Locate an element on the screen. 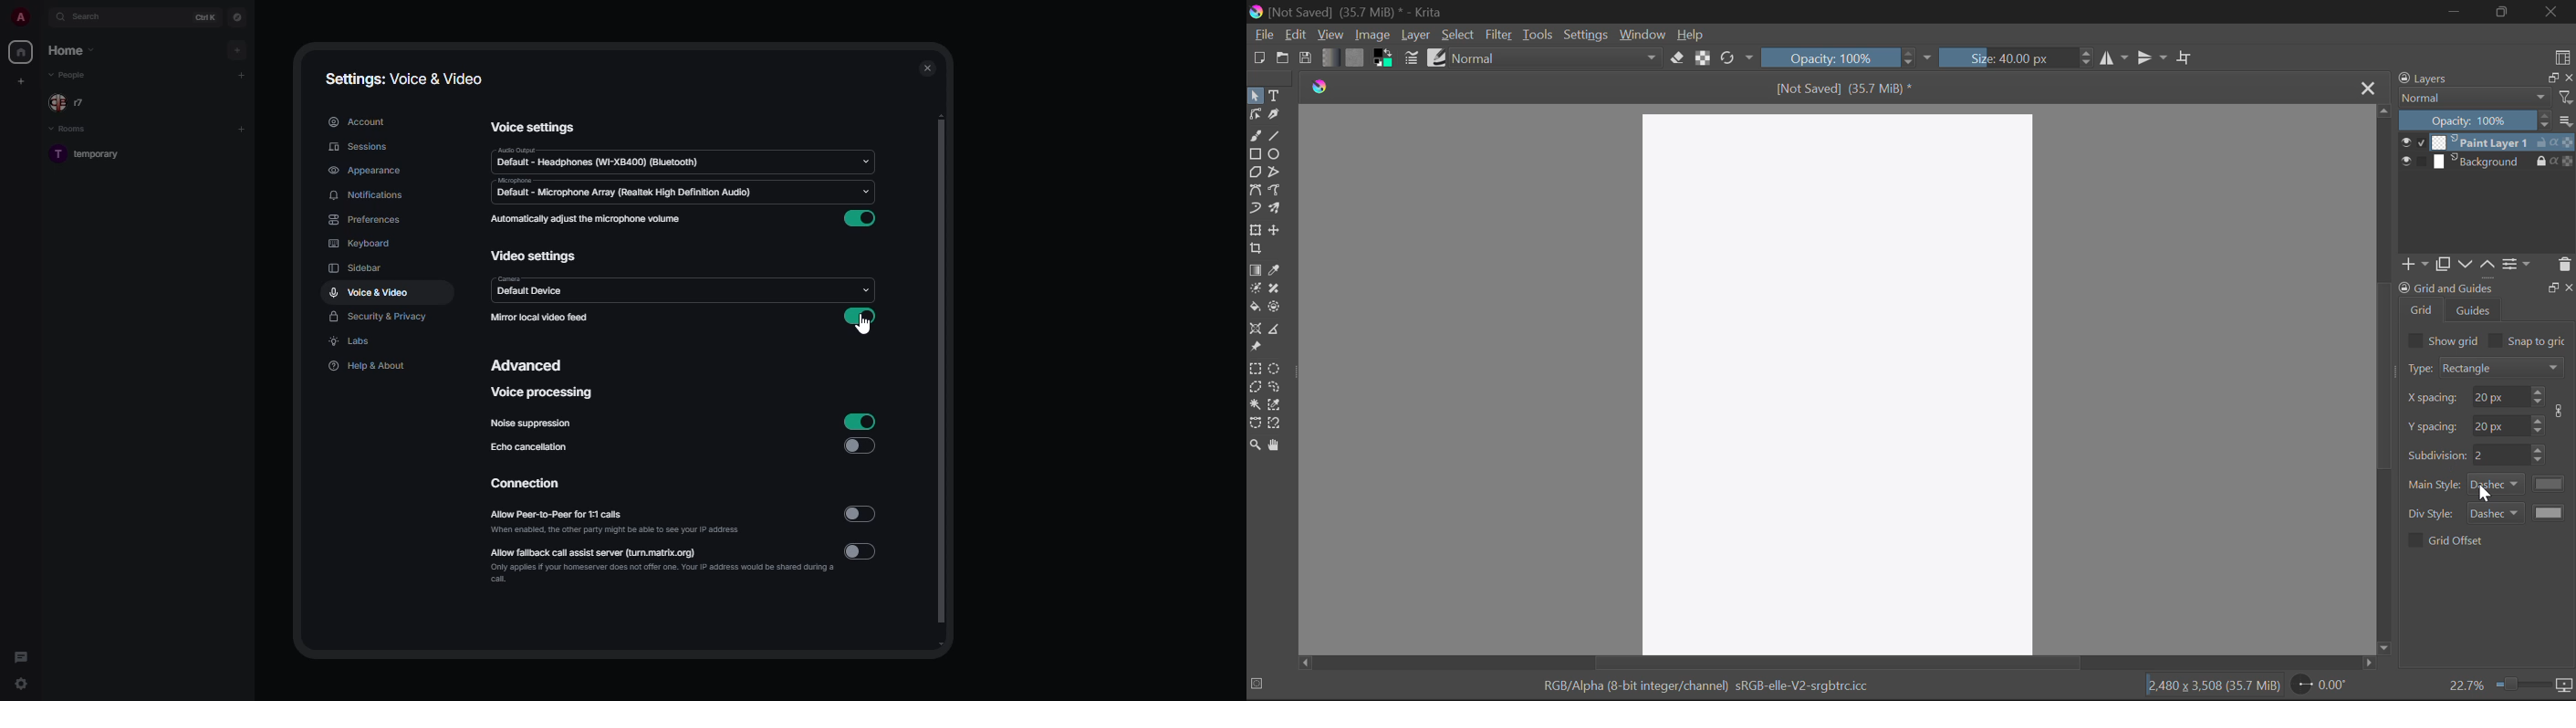 The width and height of the screenshot is (2576, 728). Polygon is located at coordinates (1256, 173).